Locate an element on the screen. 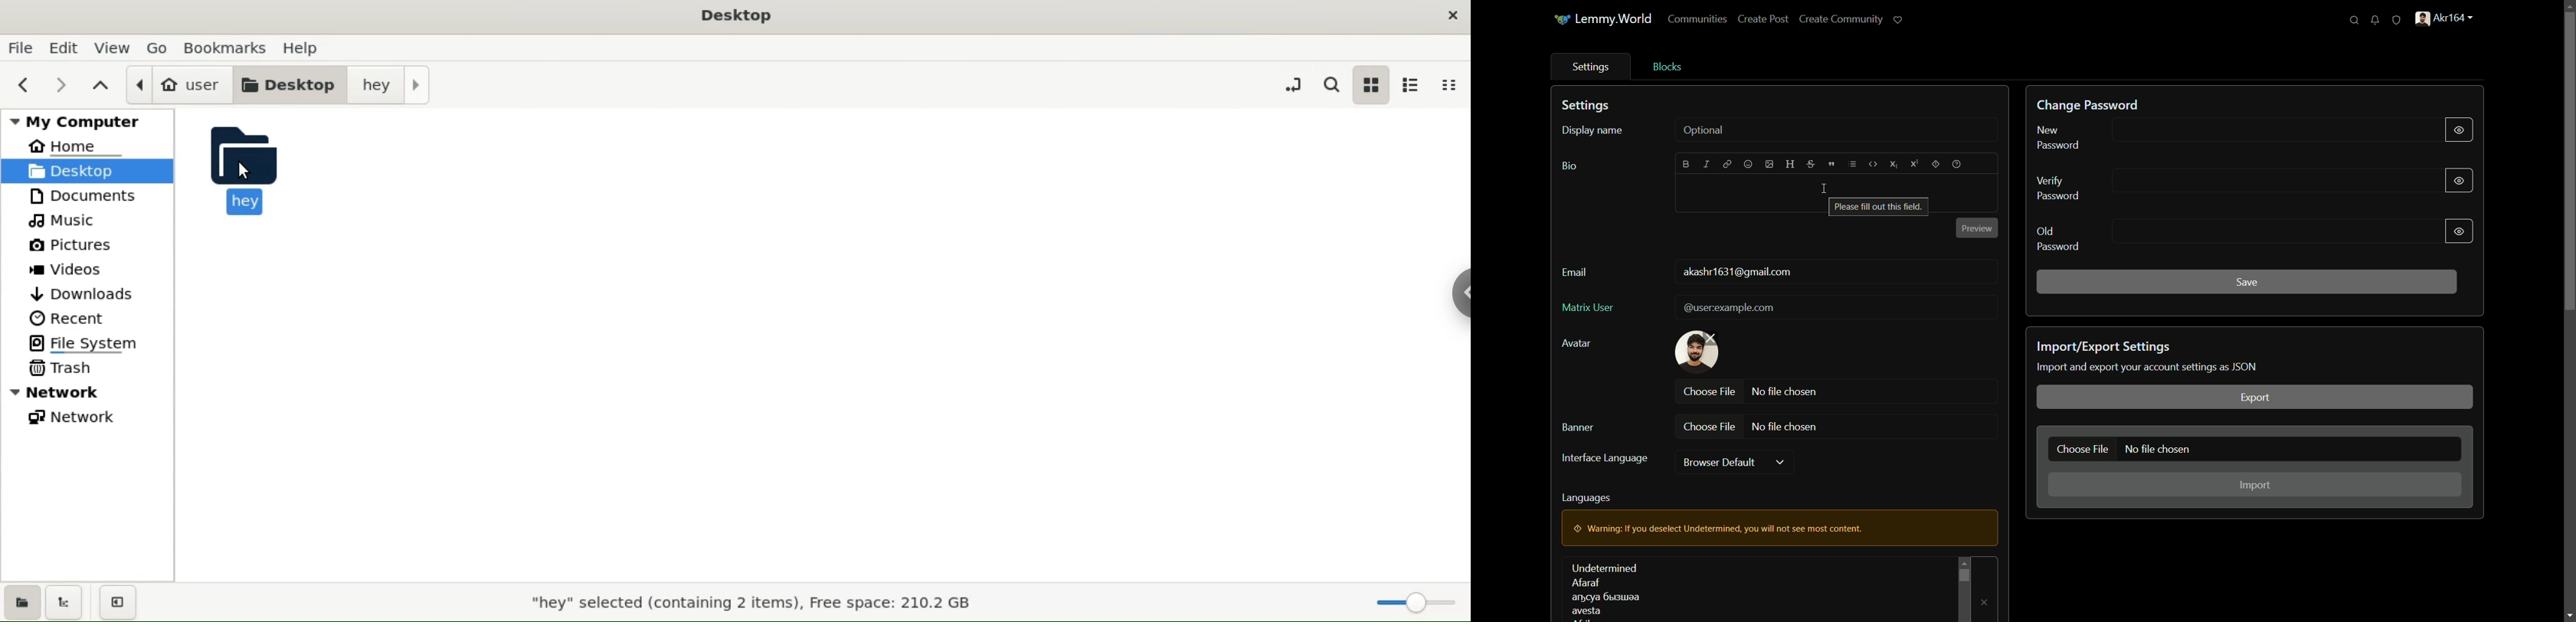  export is located at coordinates (2254, 396).